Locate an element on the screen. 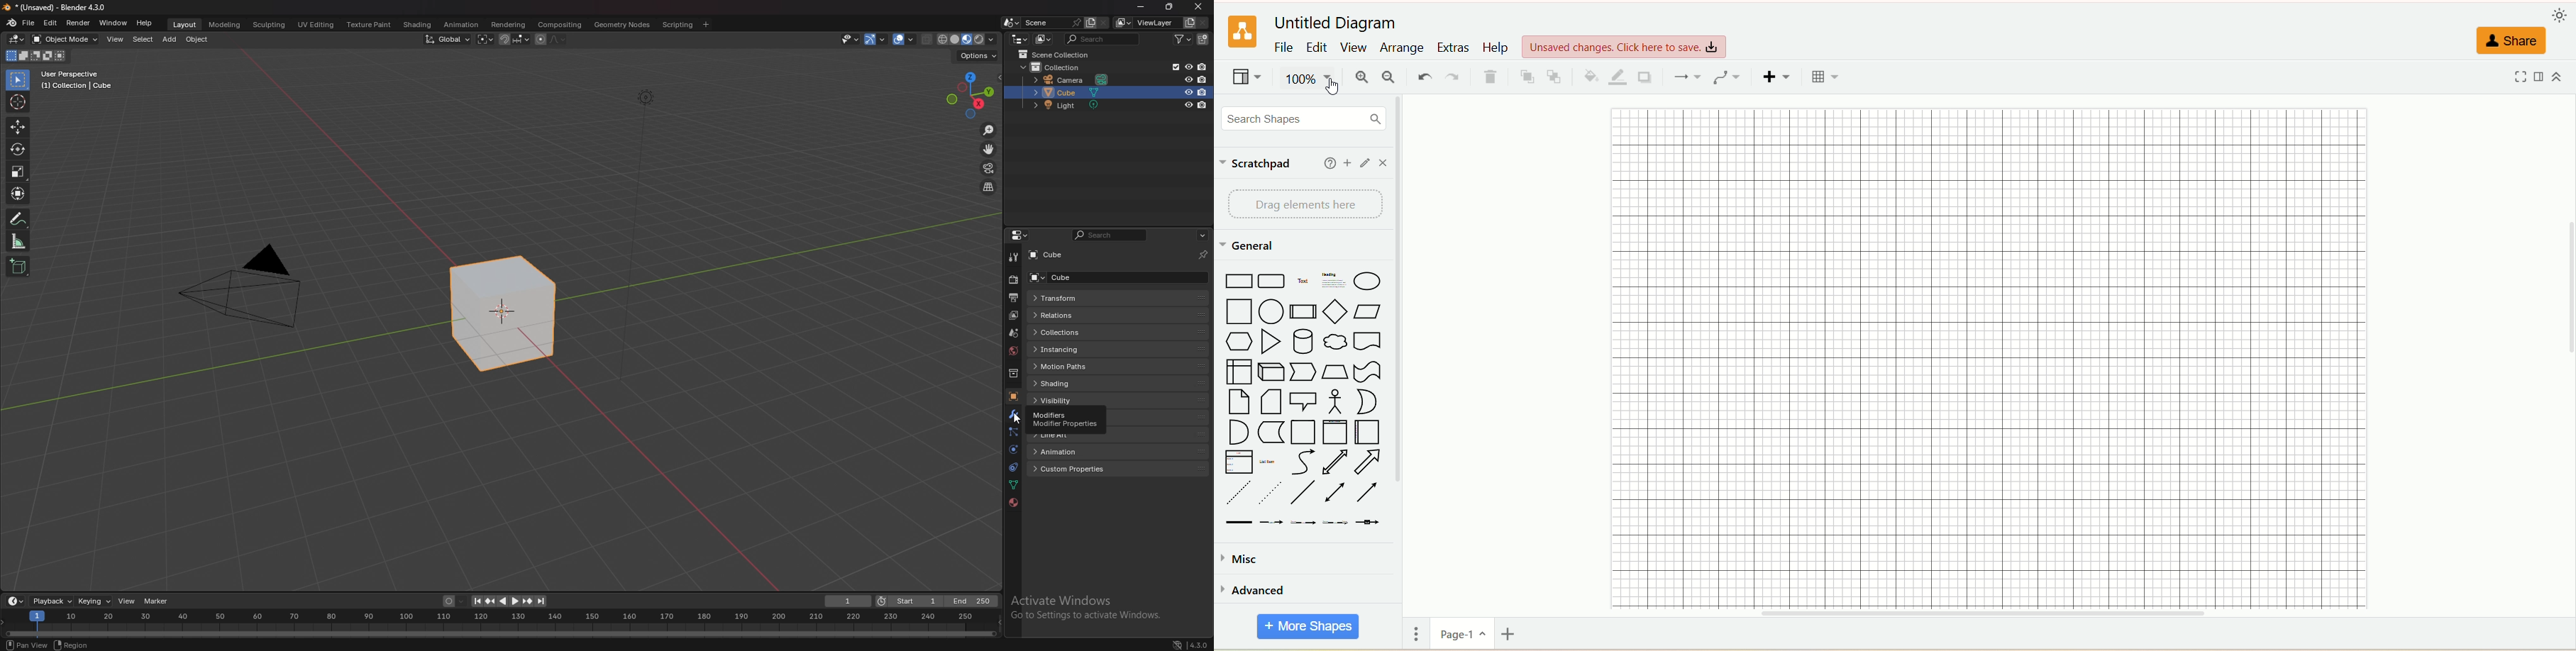 The height and width of the screenshot is (672, 2576). dashed line is located at coordinates (1236, 492).